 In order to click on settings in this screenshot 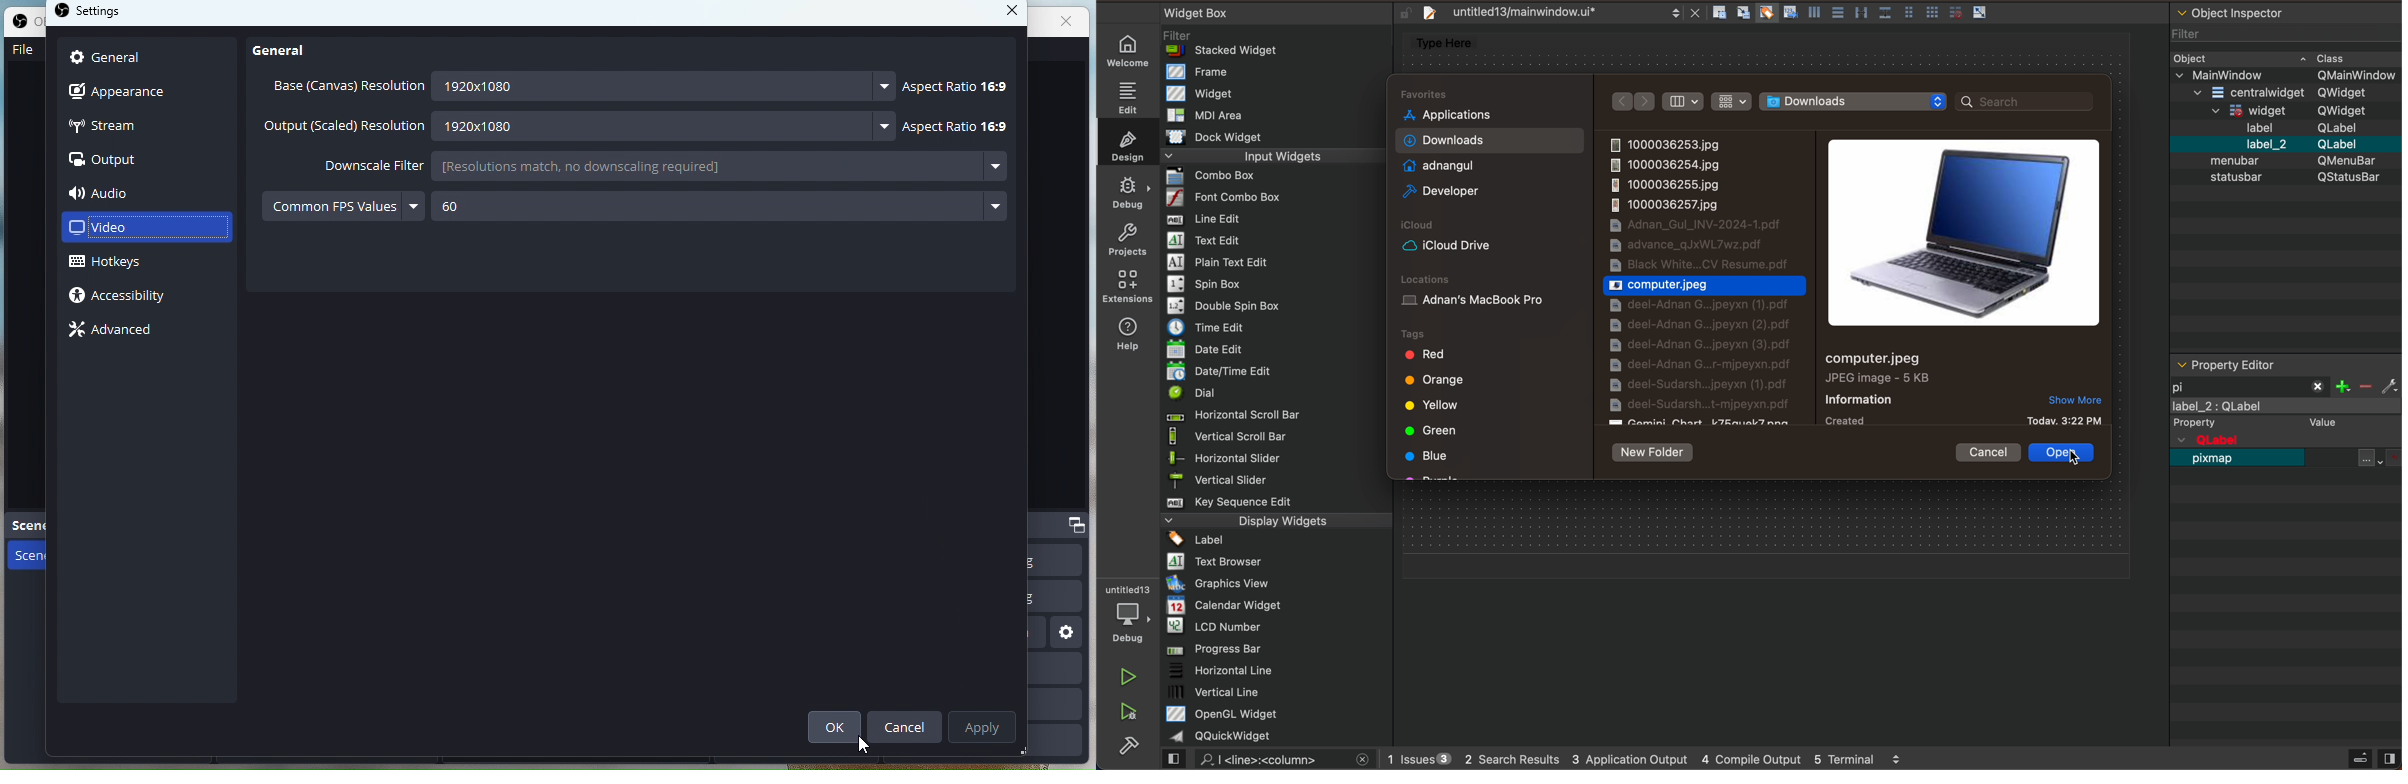, I will do `click(1068, 635)`.